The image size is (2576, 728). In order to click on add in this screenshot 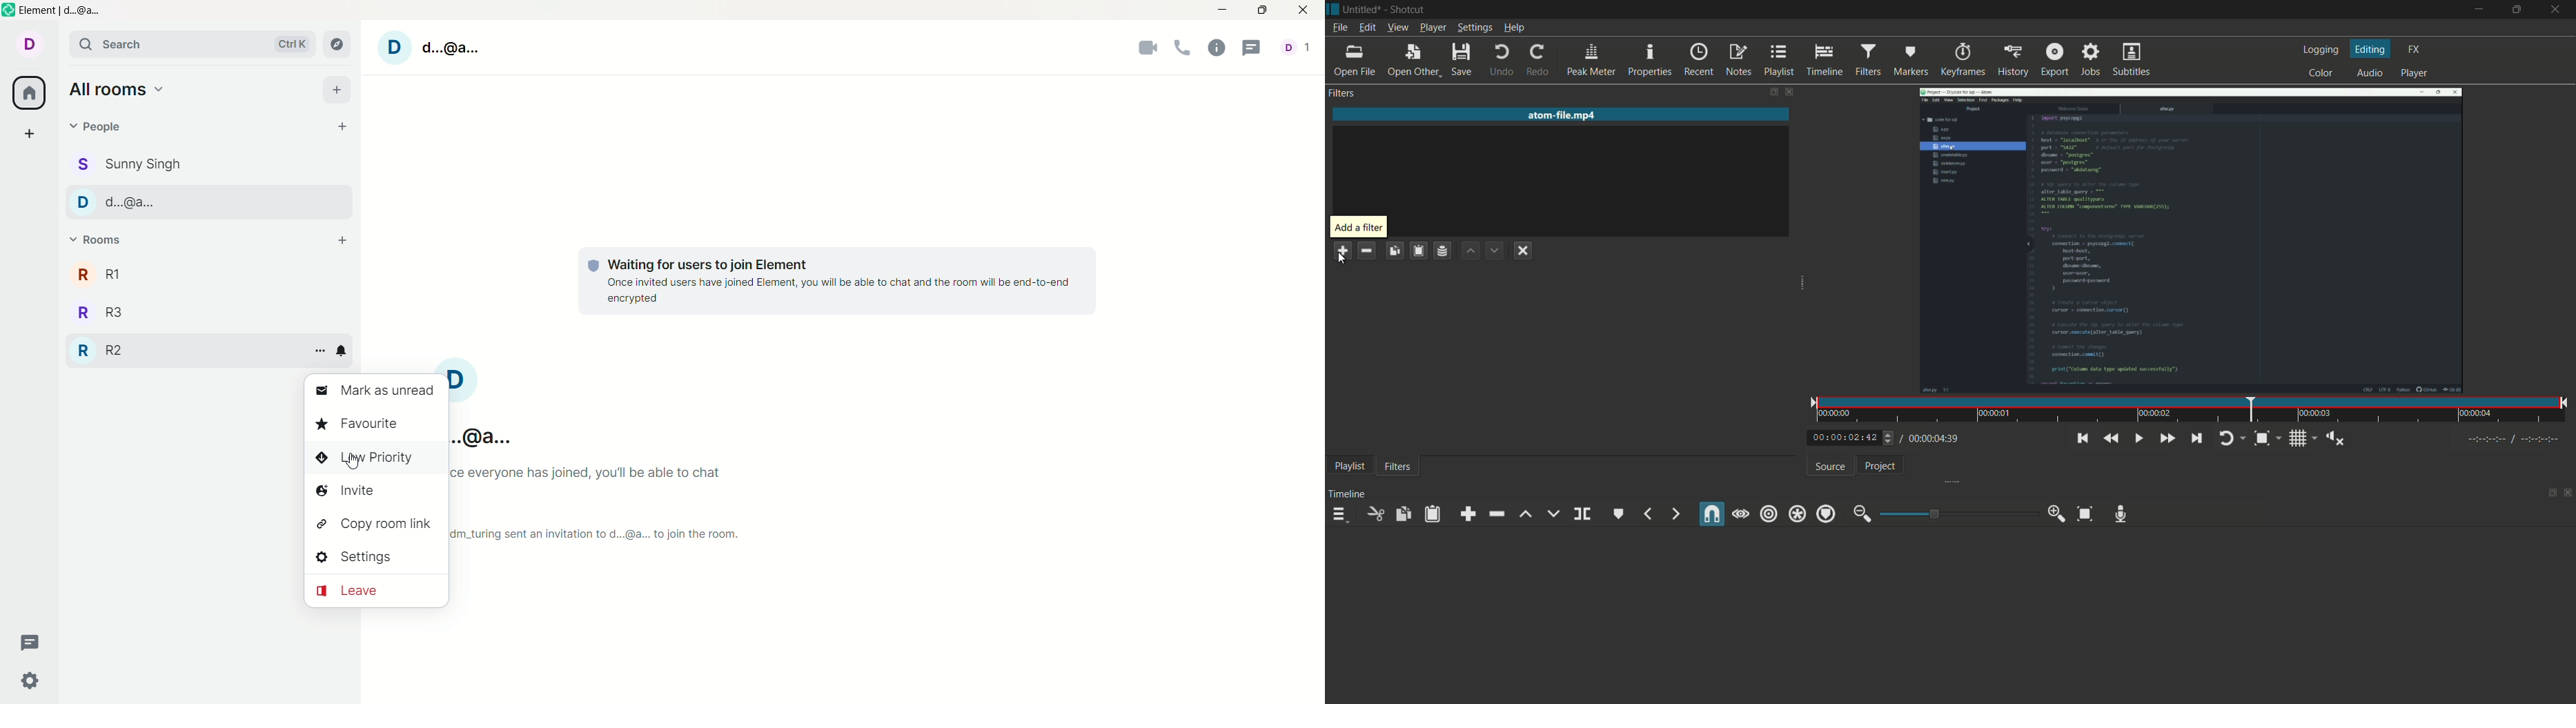, I will do `click(338, 90)`.